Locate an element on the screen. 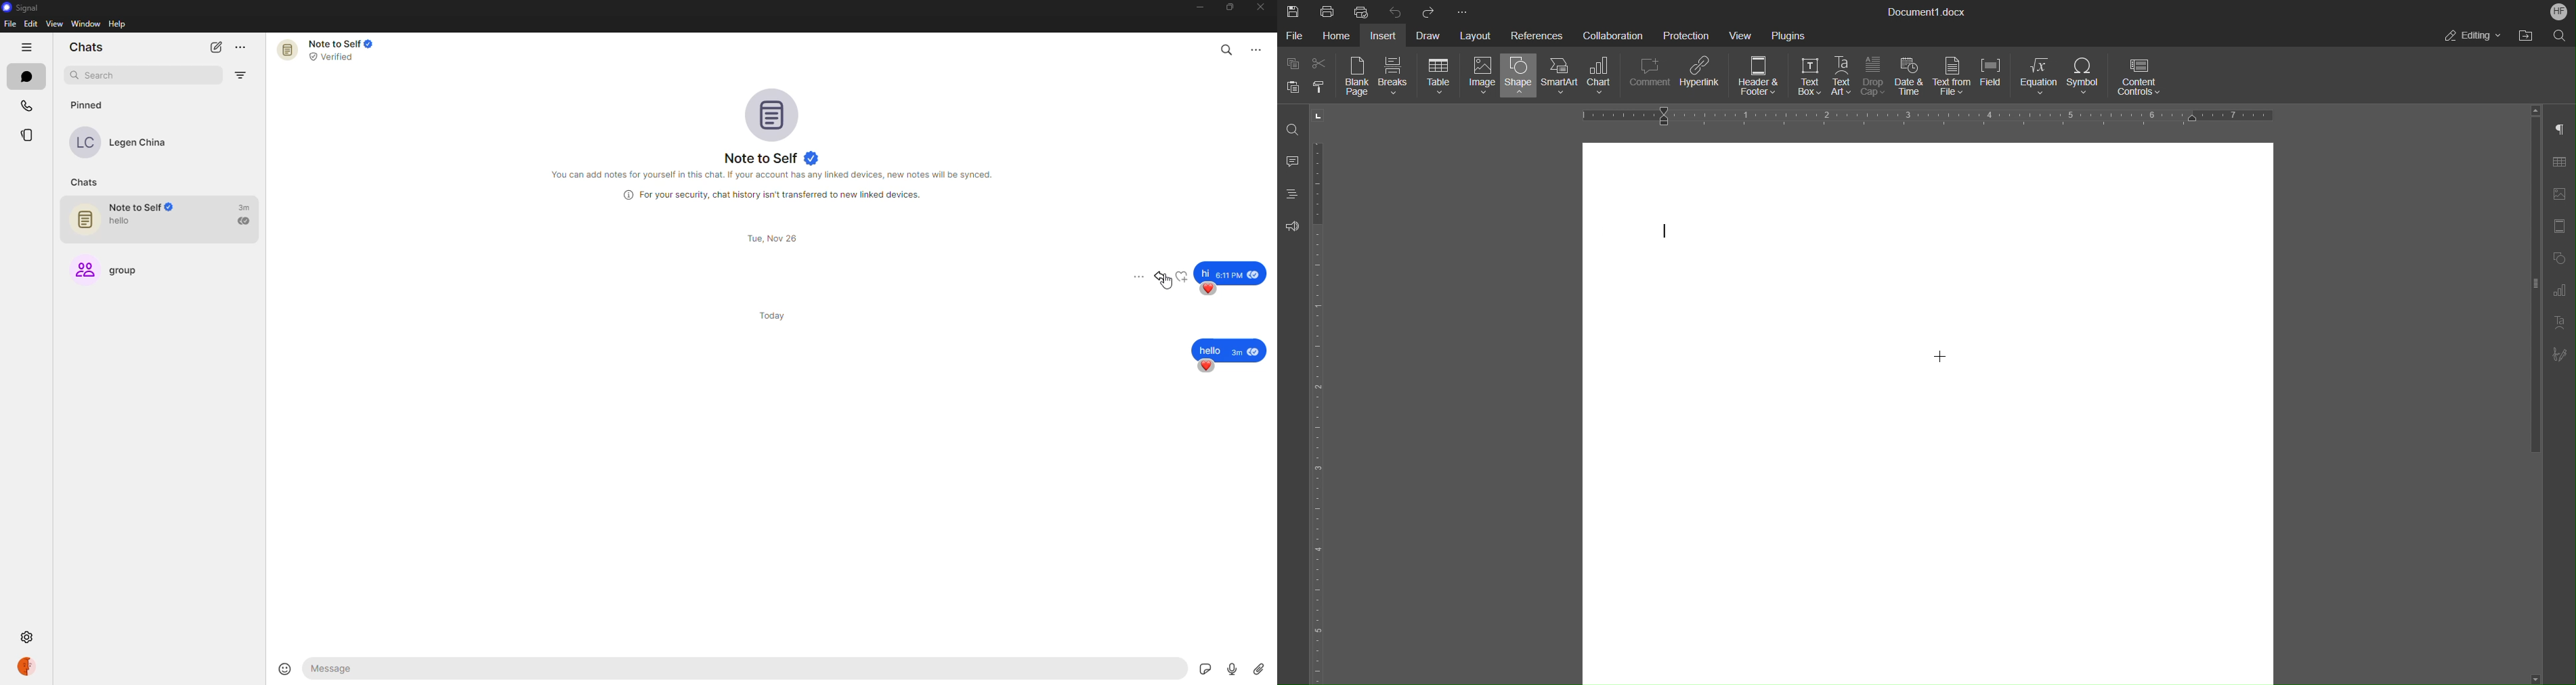 This screenshot has width=2576, height=700. Image is located at coordinates (1480, 78).